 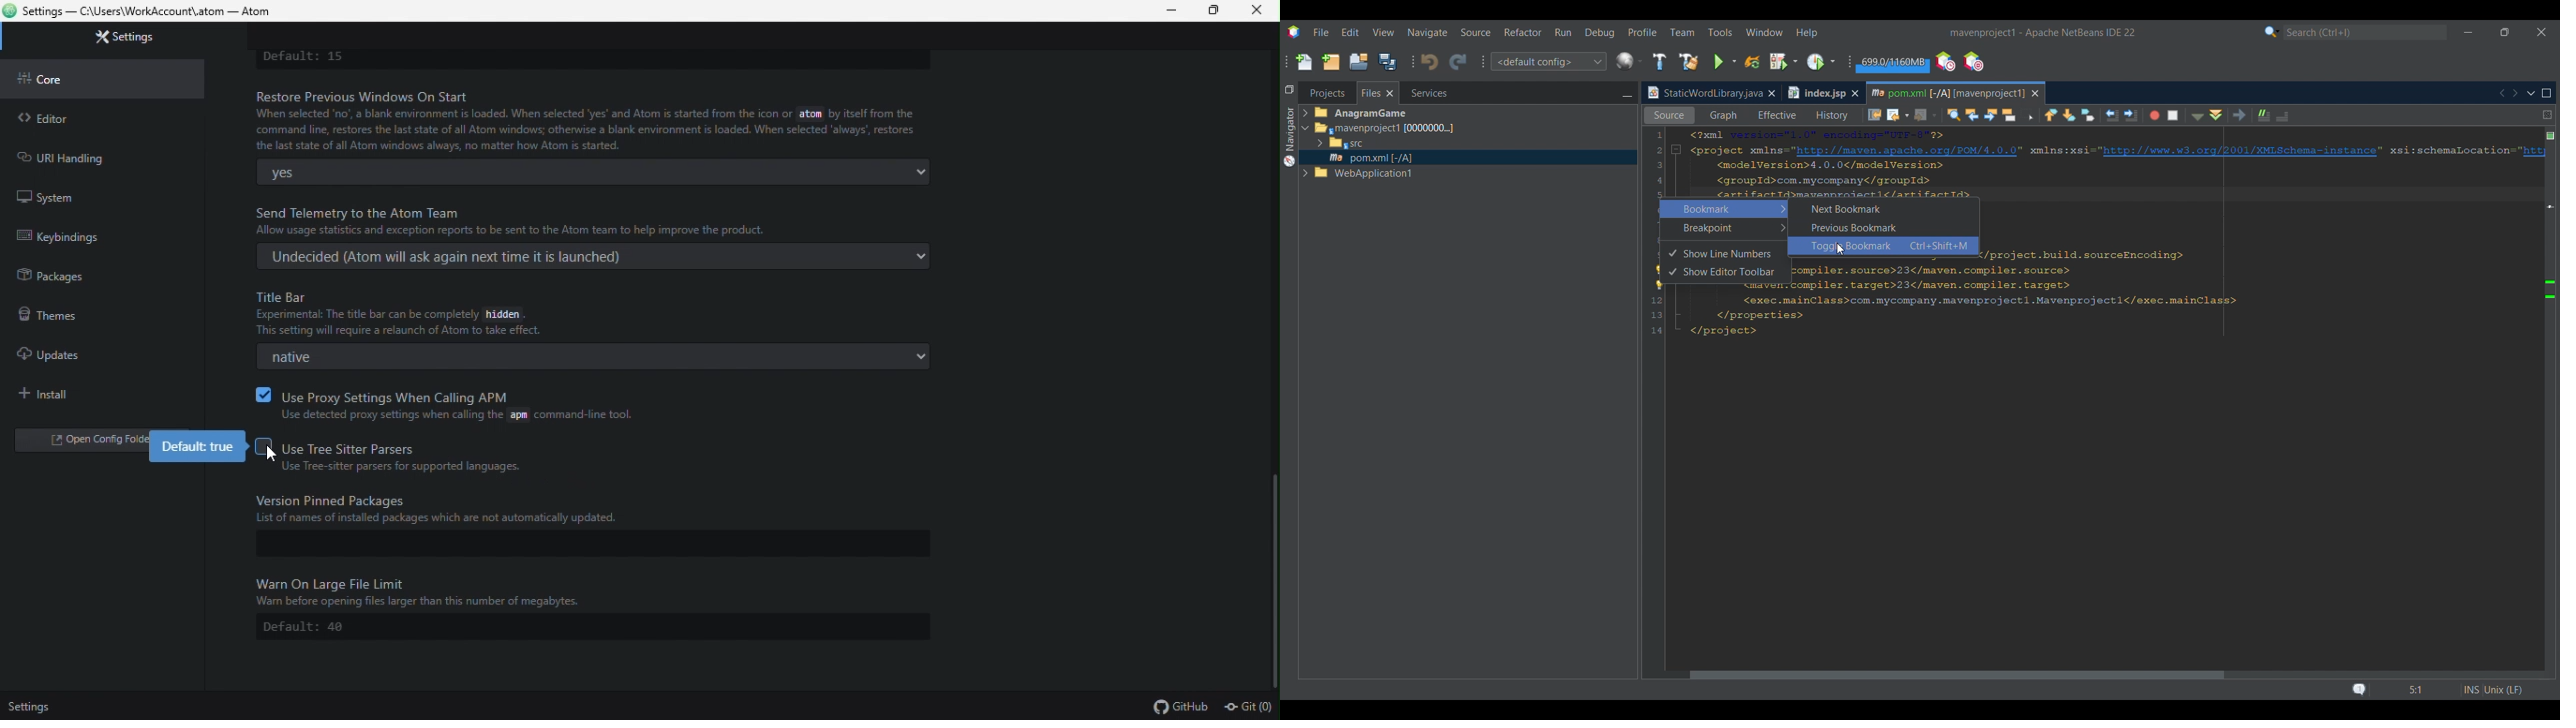 What do you see at coordinates (588, 544) in the screenshot?
I see `textbox` at bounding box center [588, 544].